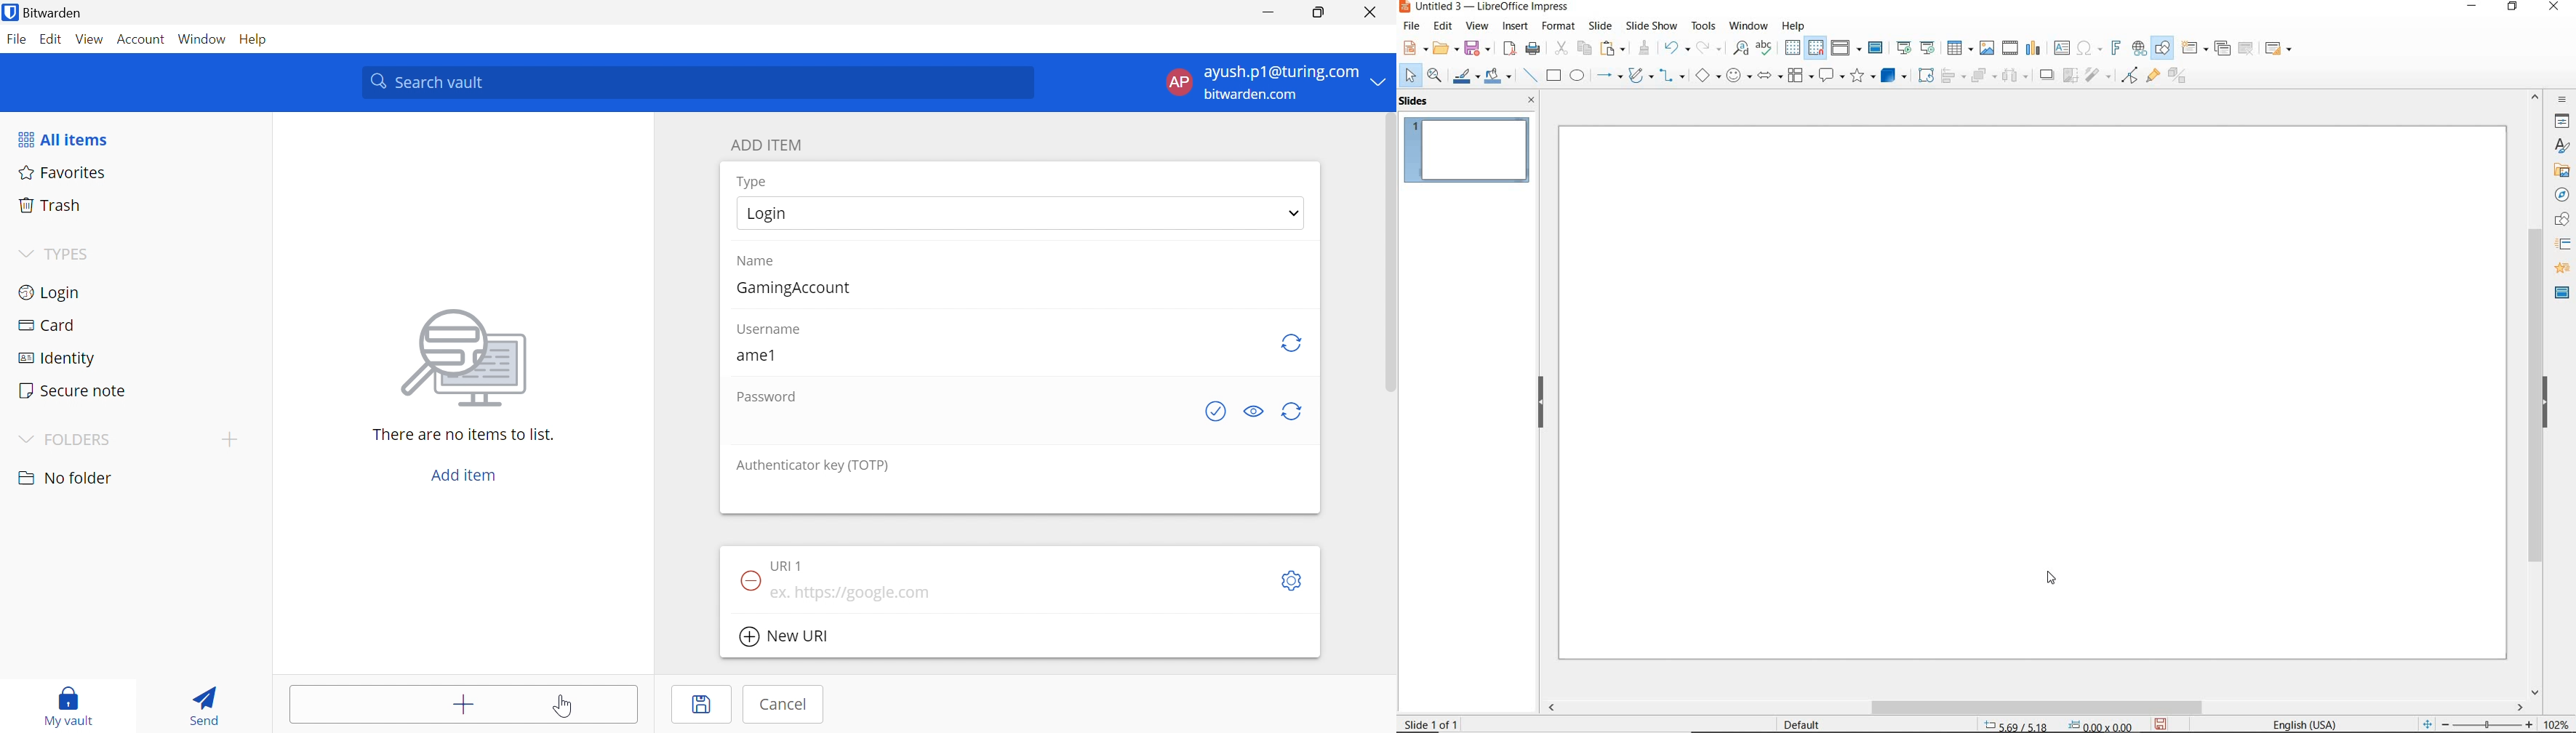 This screenshot has height=756, width=2576. I want to click on POSITION AND SIZE, so click(2056, 724).